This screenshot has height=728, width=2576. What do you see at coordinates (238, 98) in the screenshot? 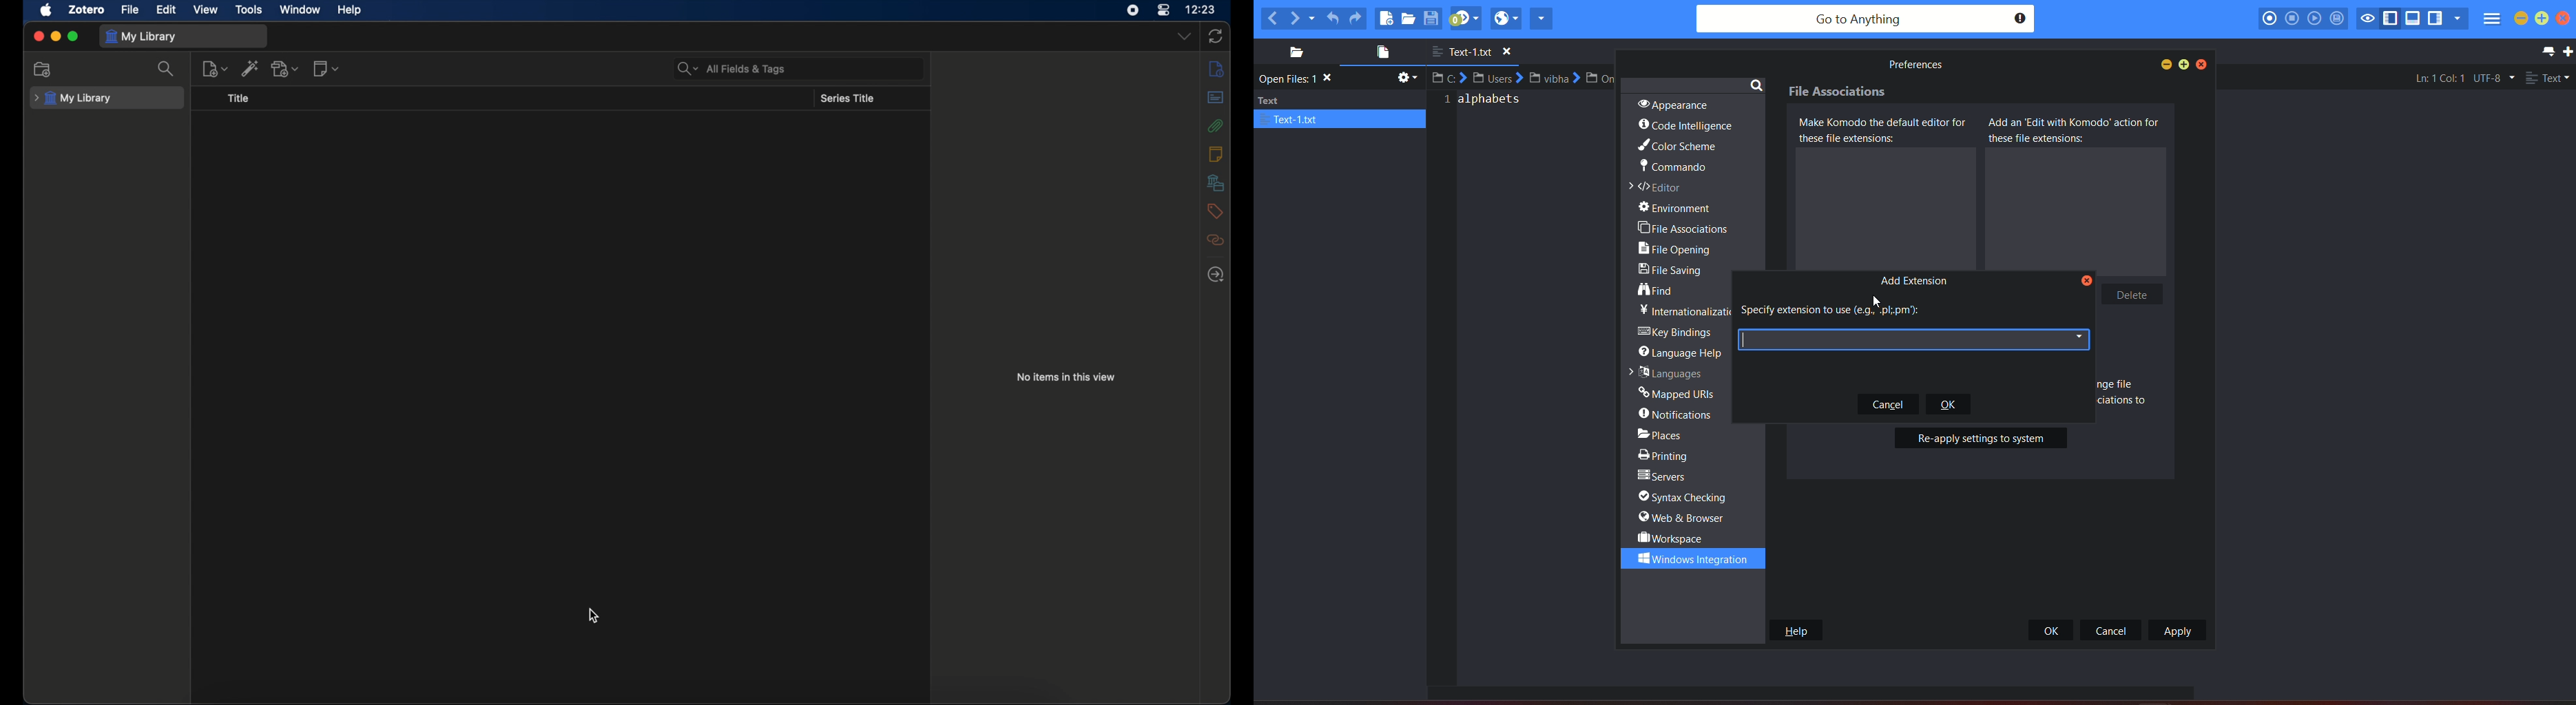
I see `title` at bounding box center [238, 98].